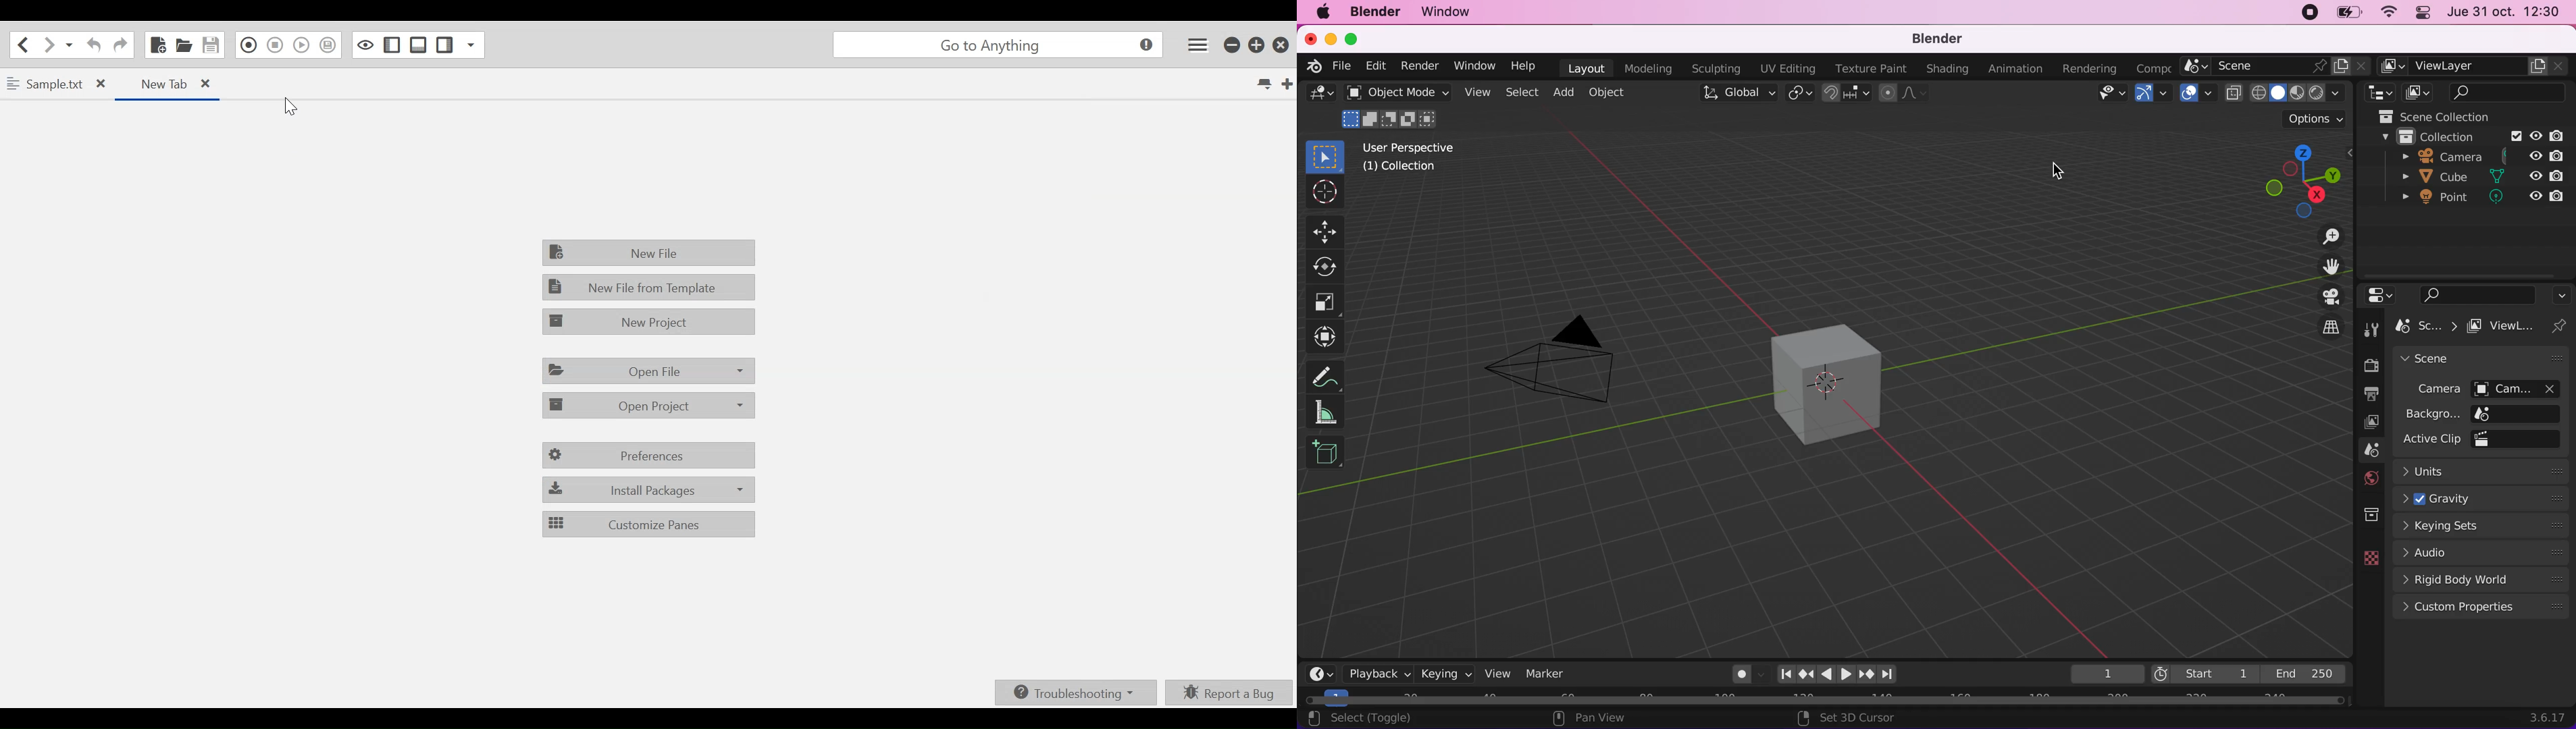 The width and height of the screenshot is (2576, 756). Describe the element at coordinates (21, 45) in the screenshot. I see `Go Back on location` at that location.